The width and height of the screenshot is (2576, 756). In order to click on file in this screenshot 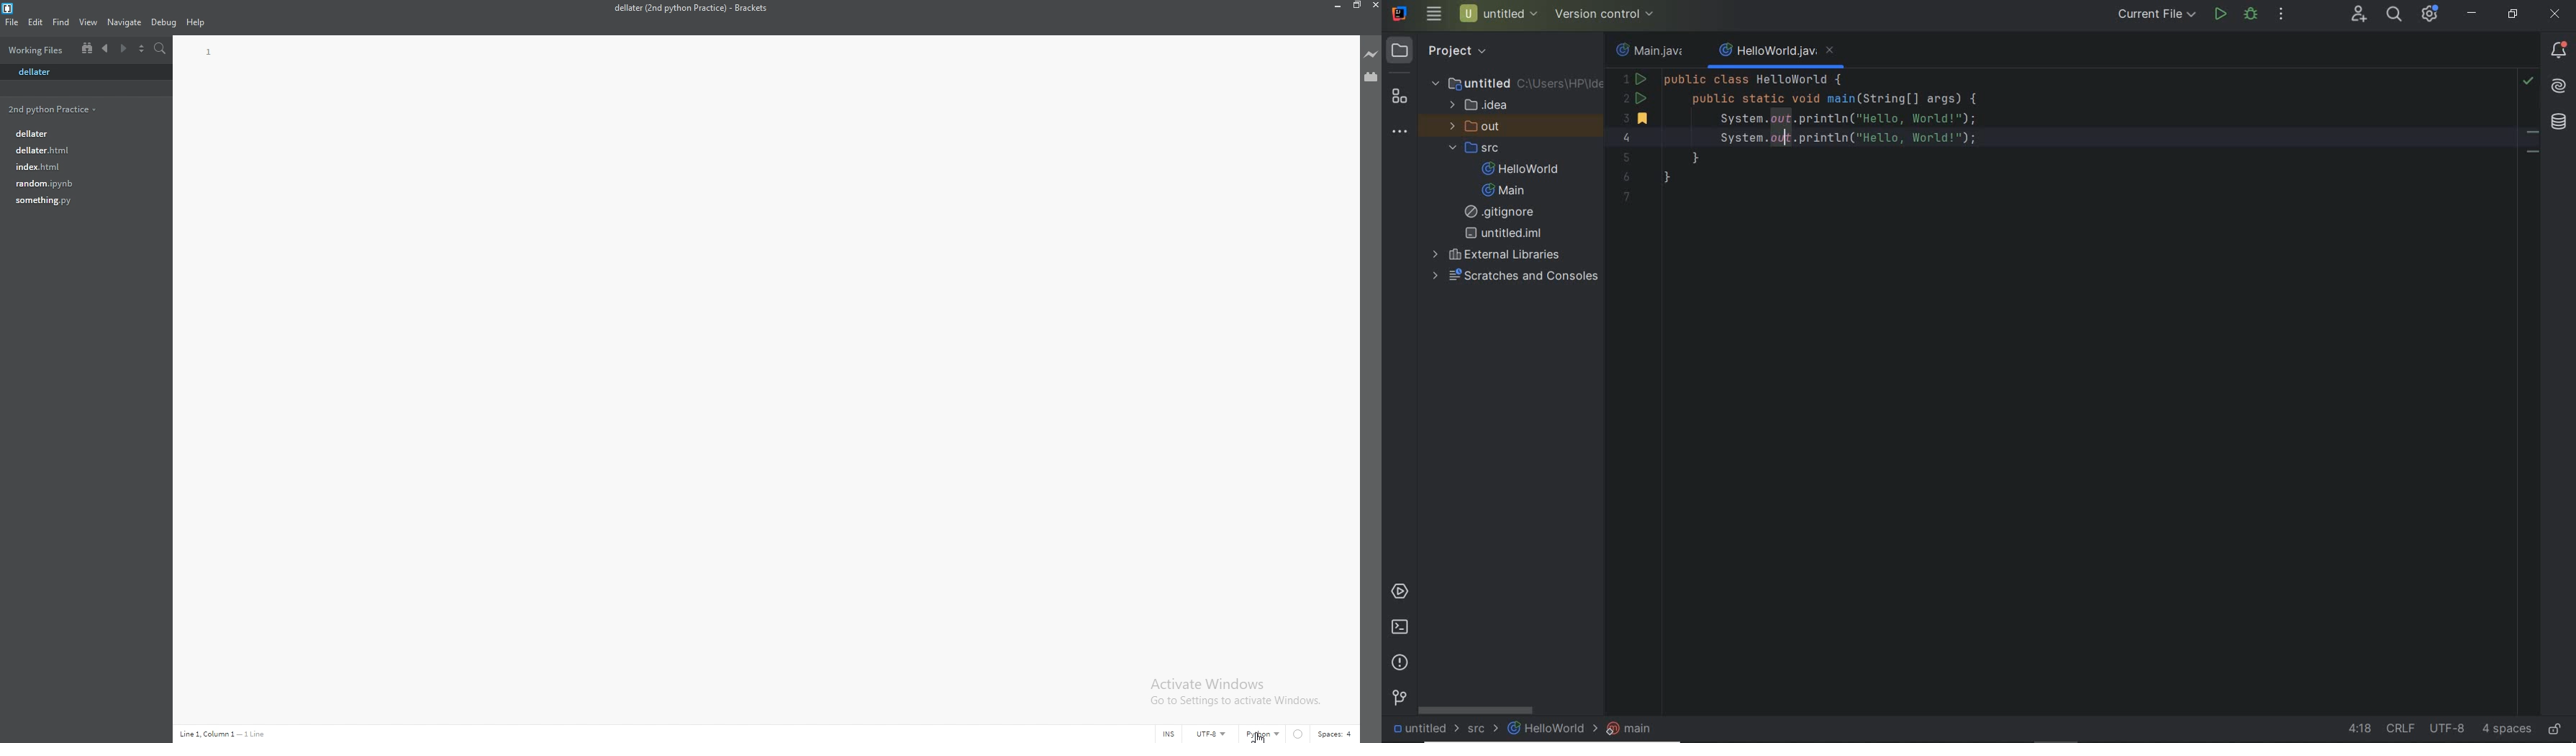, I will do `click(78, 183)`.